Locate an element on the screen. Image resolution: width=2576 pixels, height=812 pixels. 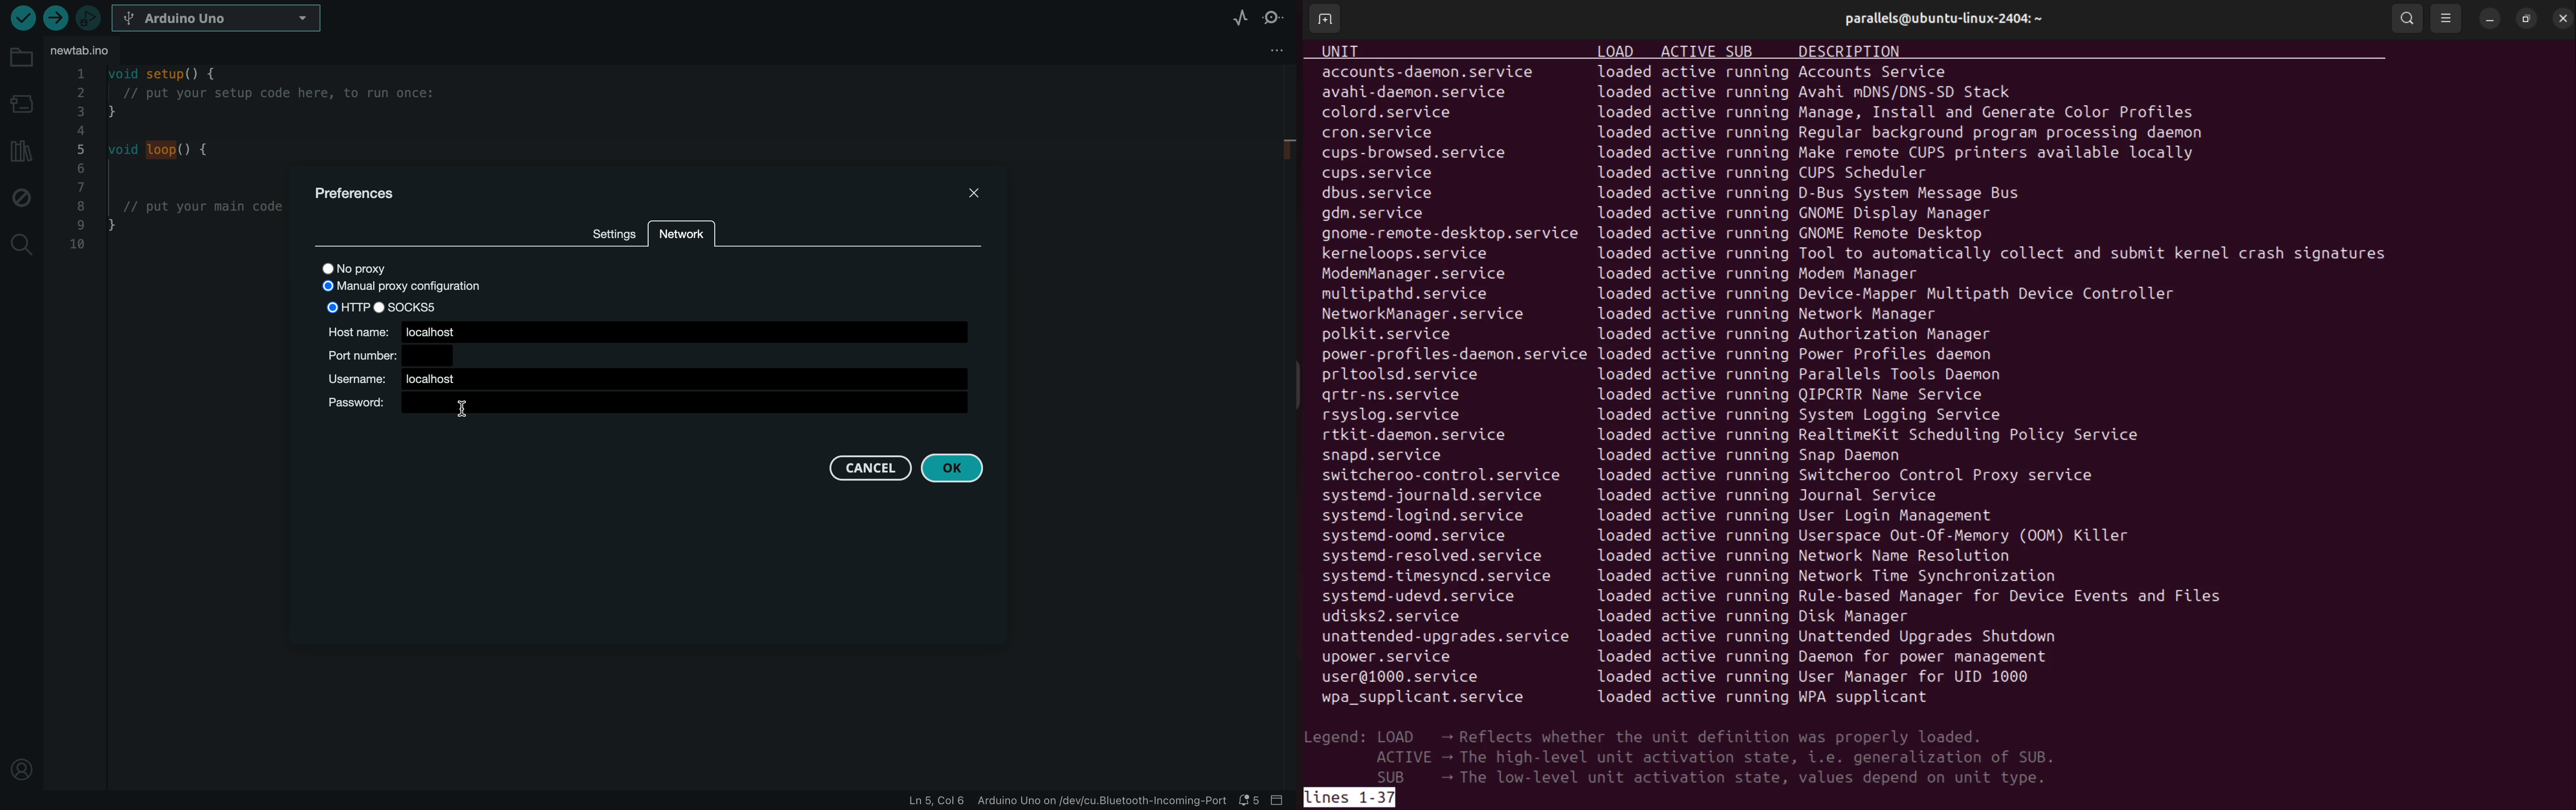
loaded is located at coordinates (1627, 215).